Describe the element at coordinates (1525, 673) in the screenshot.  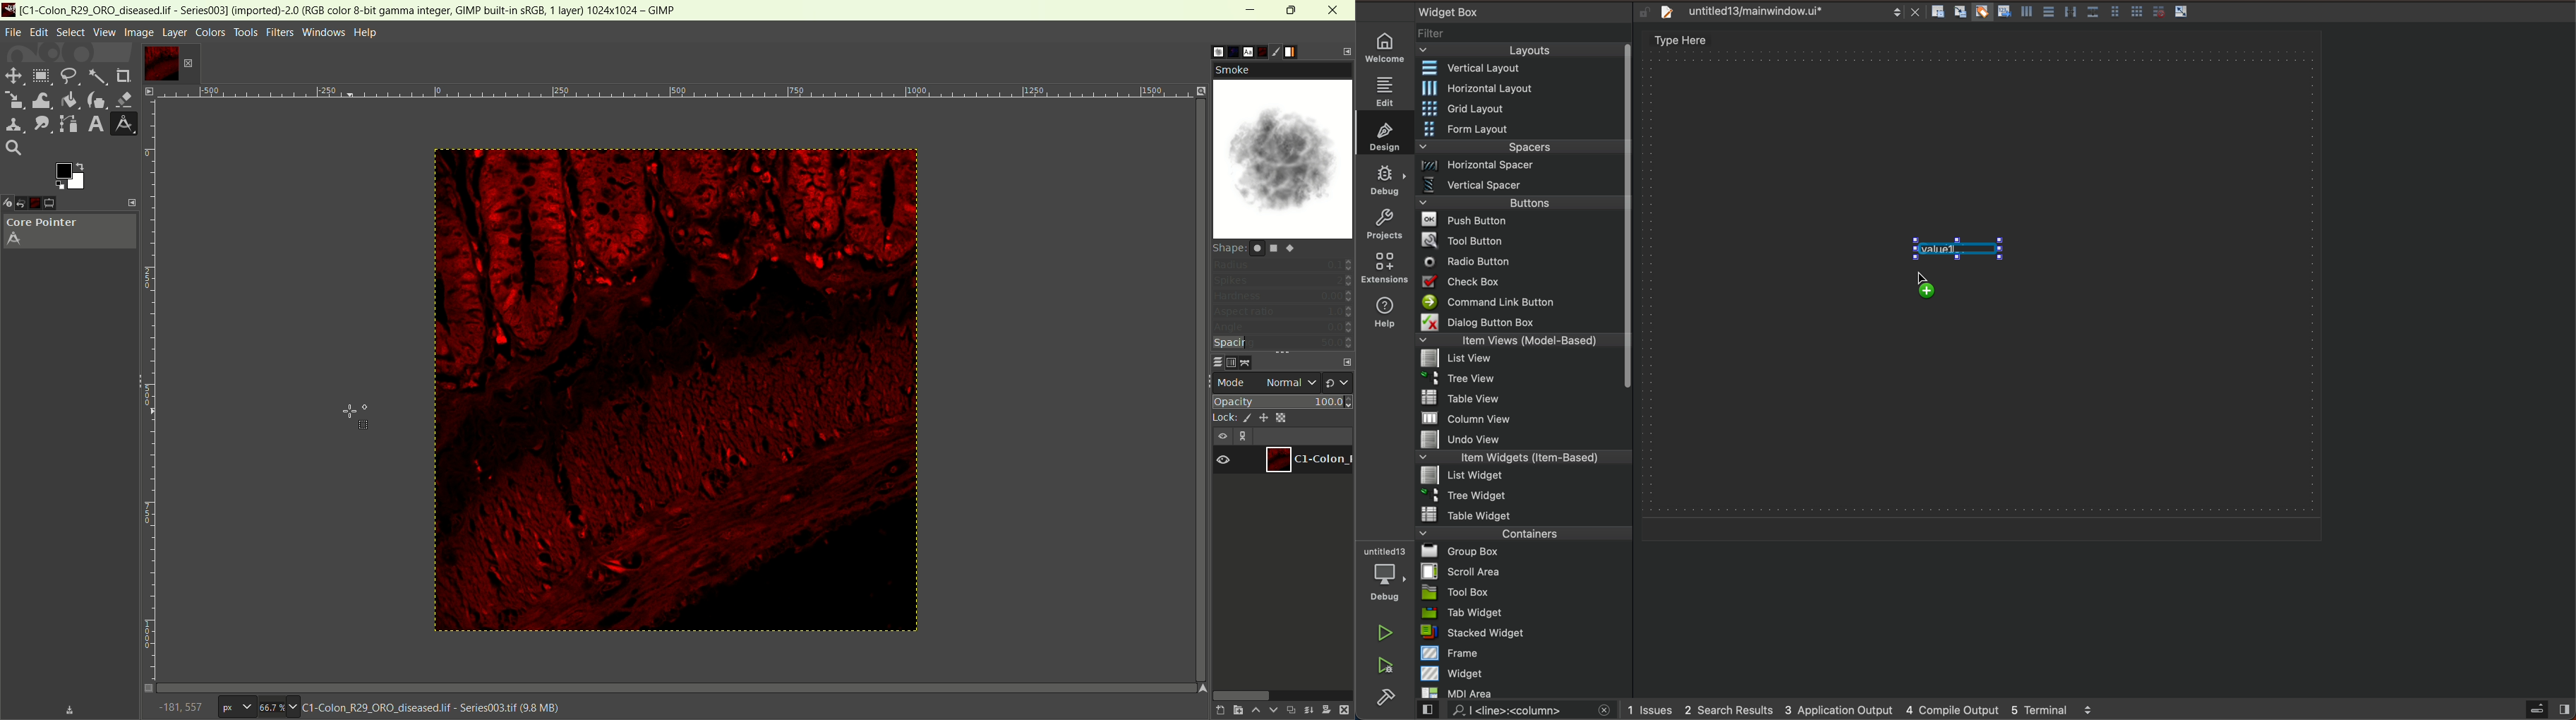
I see `widget` at that location.